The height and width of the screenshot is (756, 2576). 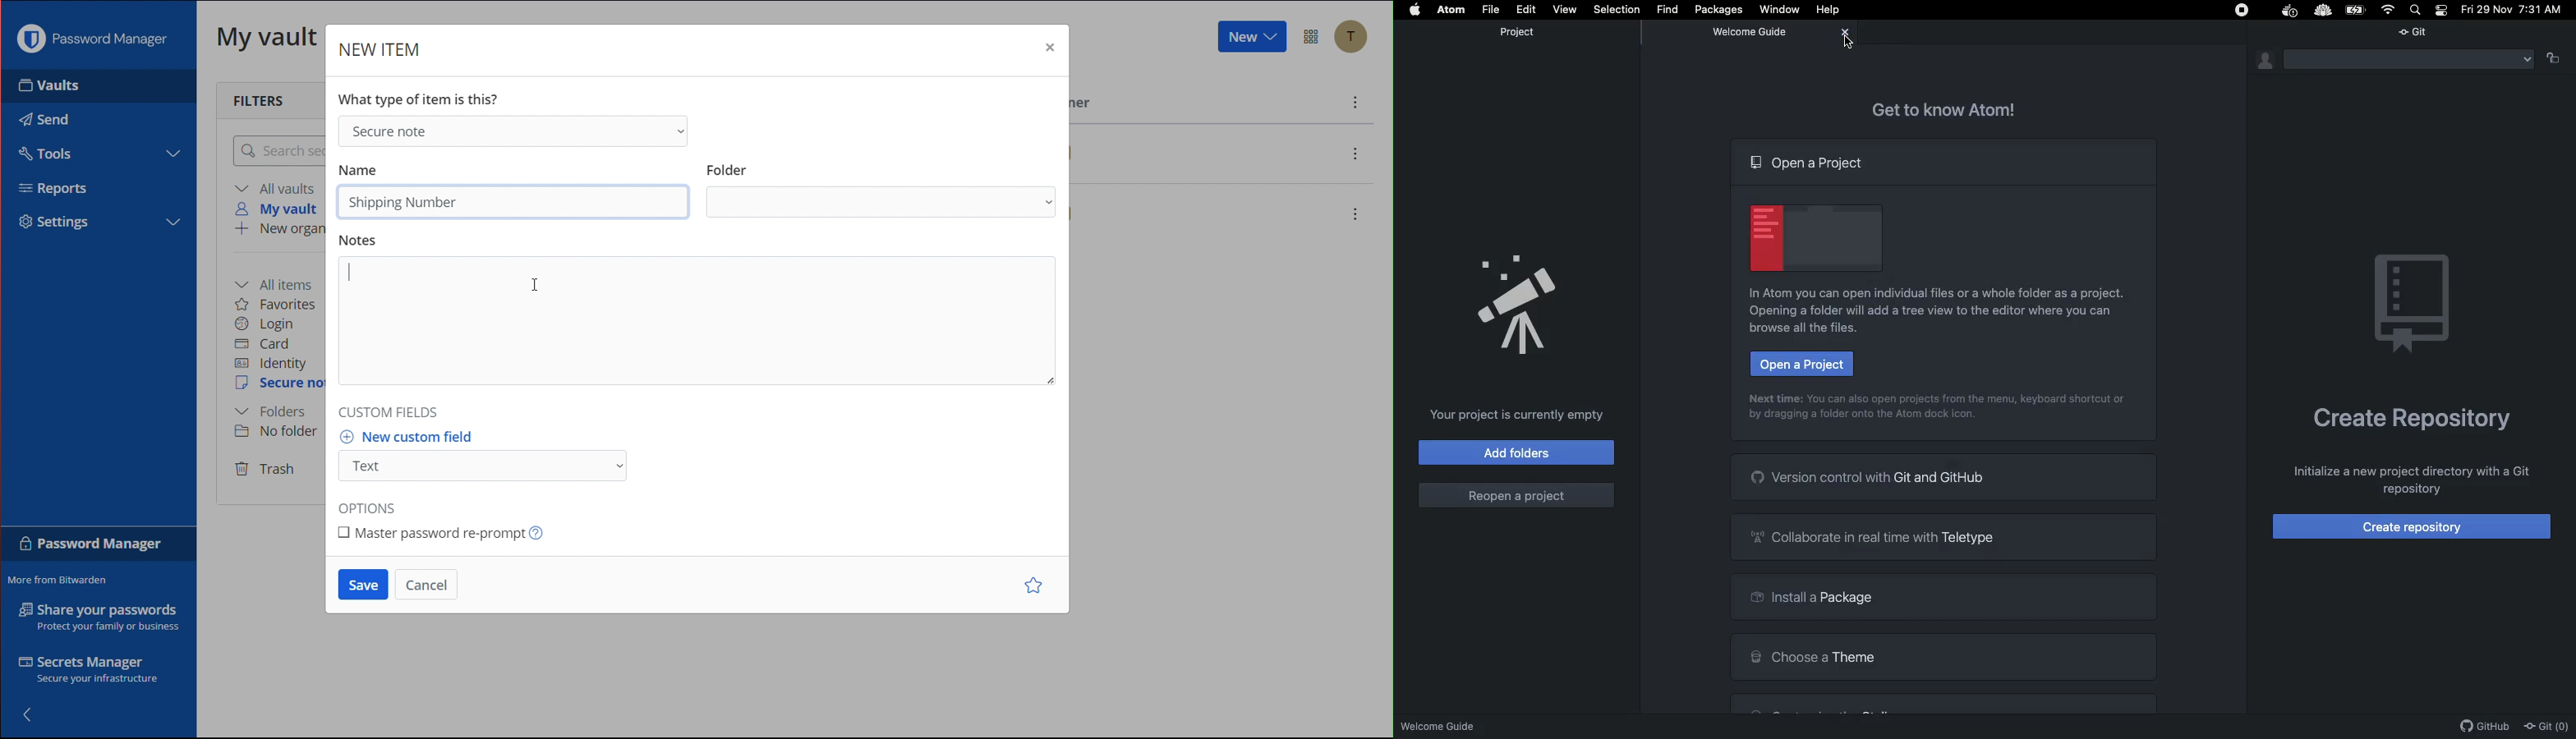 What do you see at coordinates (91, 42) in the screenshot?
I see `Password Manager` at bounding box center [91, 42].